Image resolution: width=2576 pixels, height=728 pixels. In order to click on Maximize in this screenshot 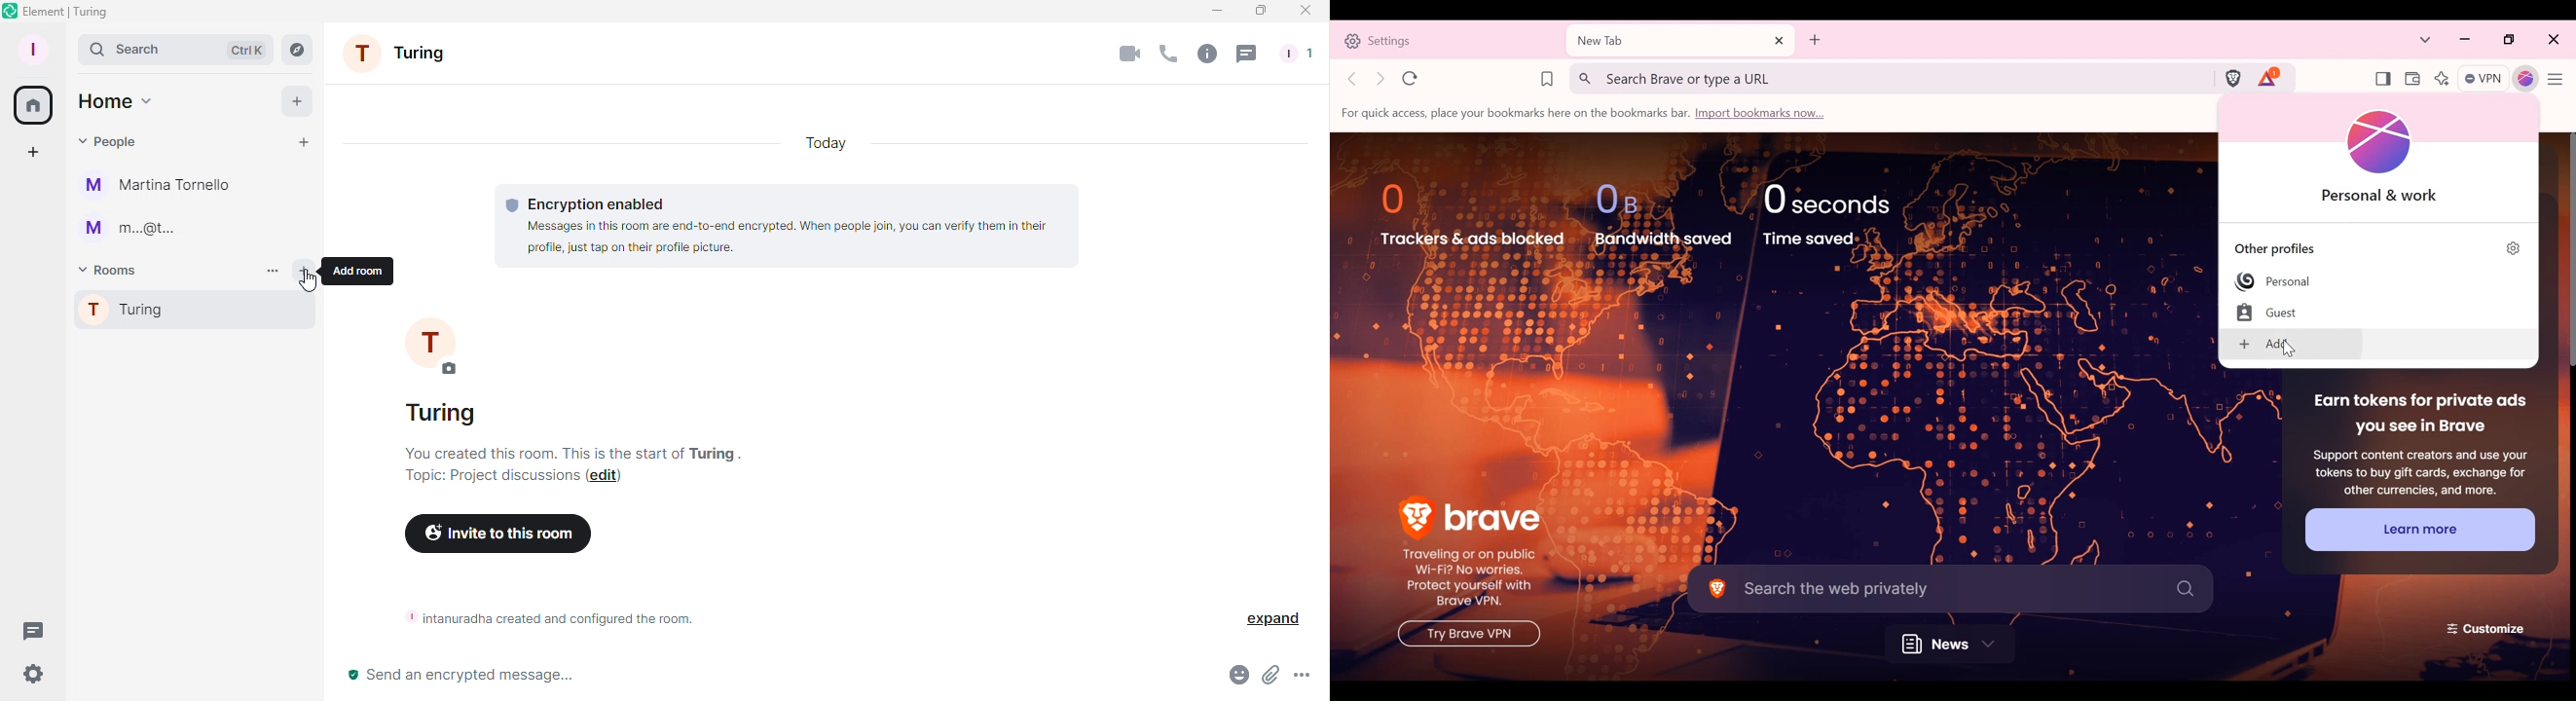, I will do `click(1259, 11)`.